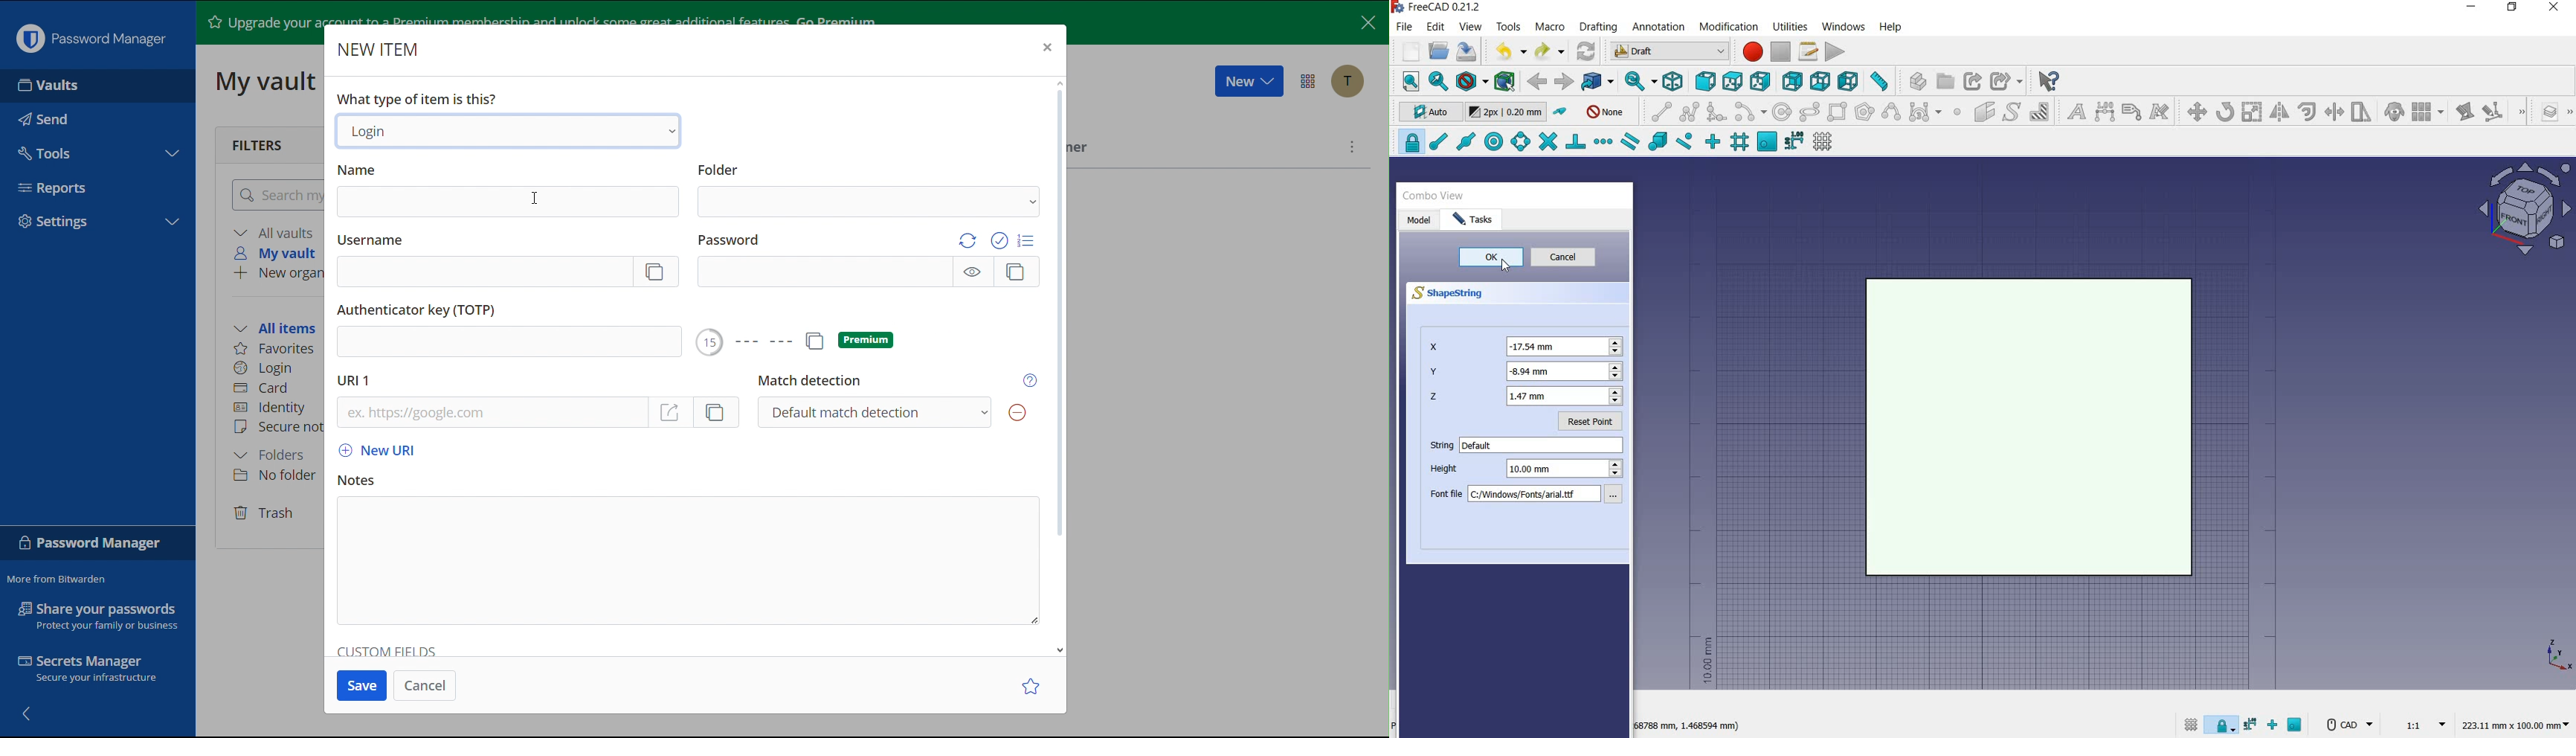 The width and height of the screenshot is (2576, 756). Describe the element at coordinates (257, 22) in the screenshot. I see `Upgrade your account ` at that location.